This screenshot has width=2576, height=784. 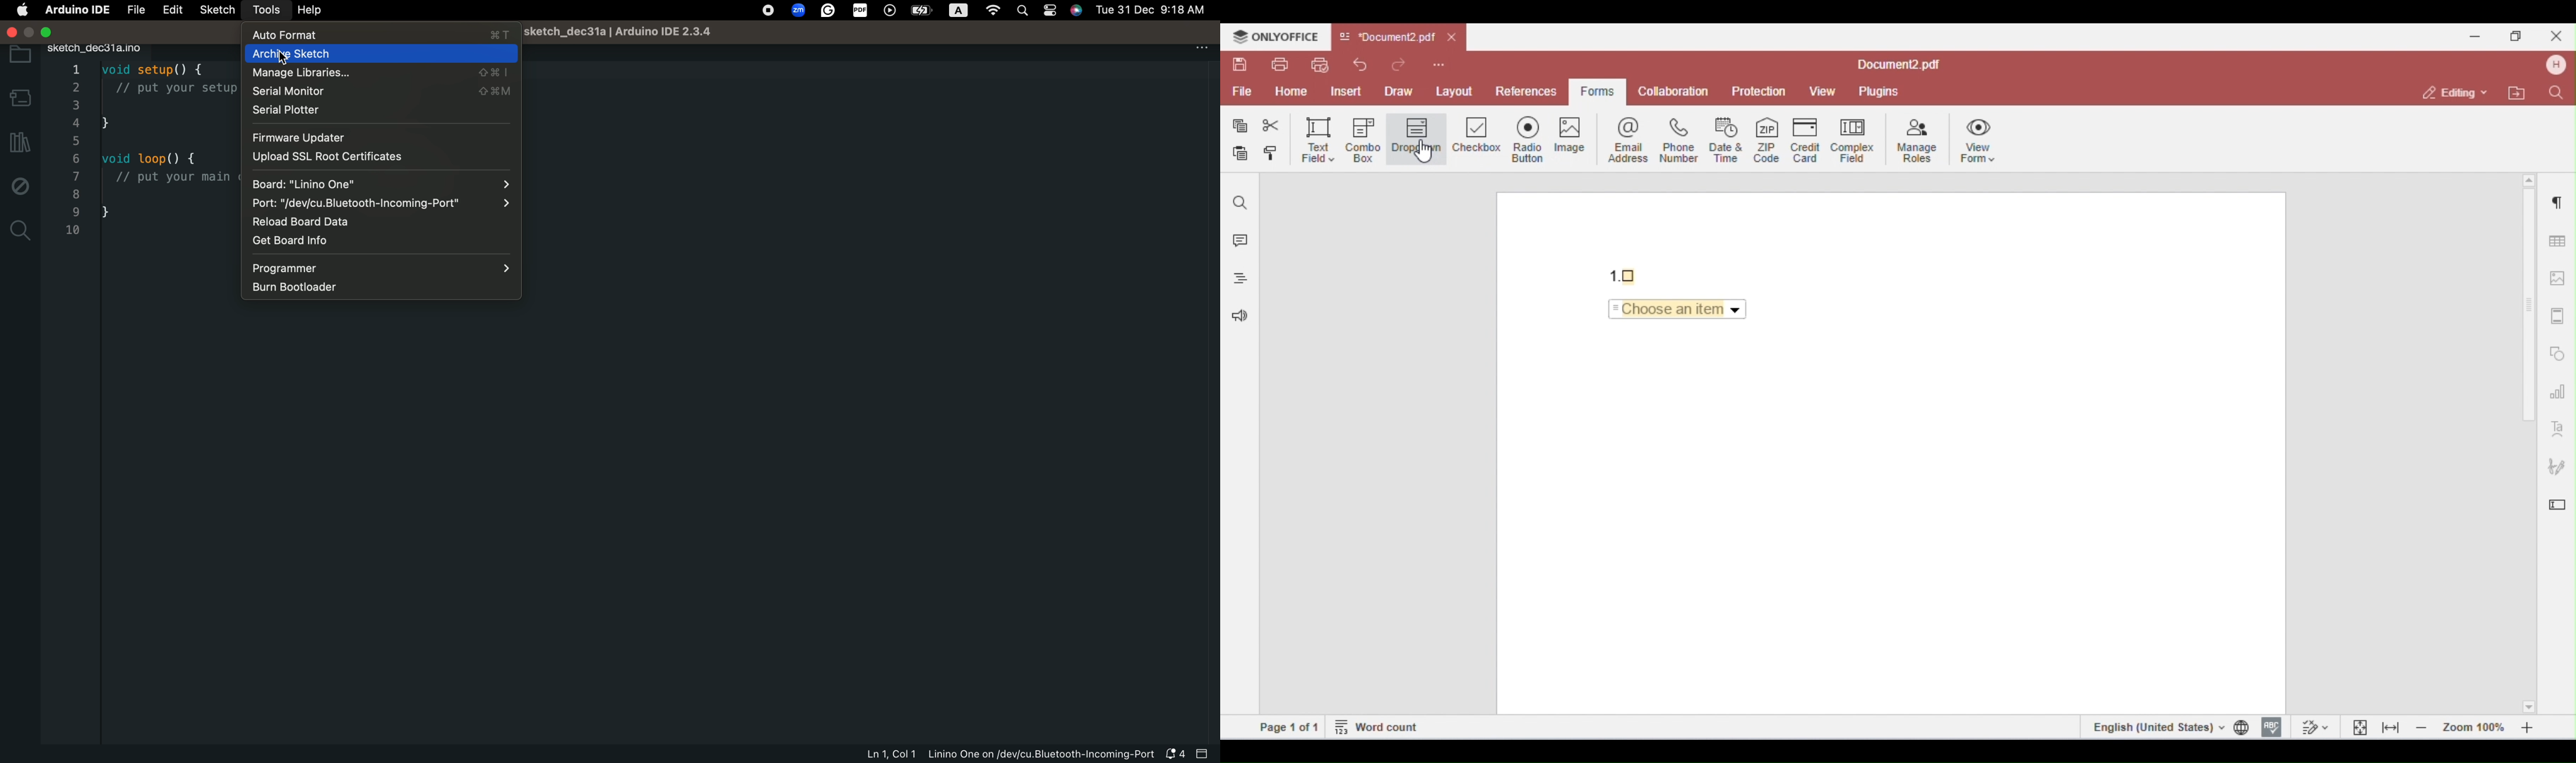 I want to click on Archive sketch , so click(x=381, y=52).